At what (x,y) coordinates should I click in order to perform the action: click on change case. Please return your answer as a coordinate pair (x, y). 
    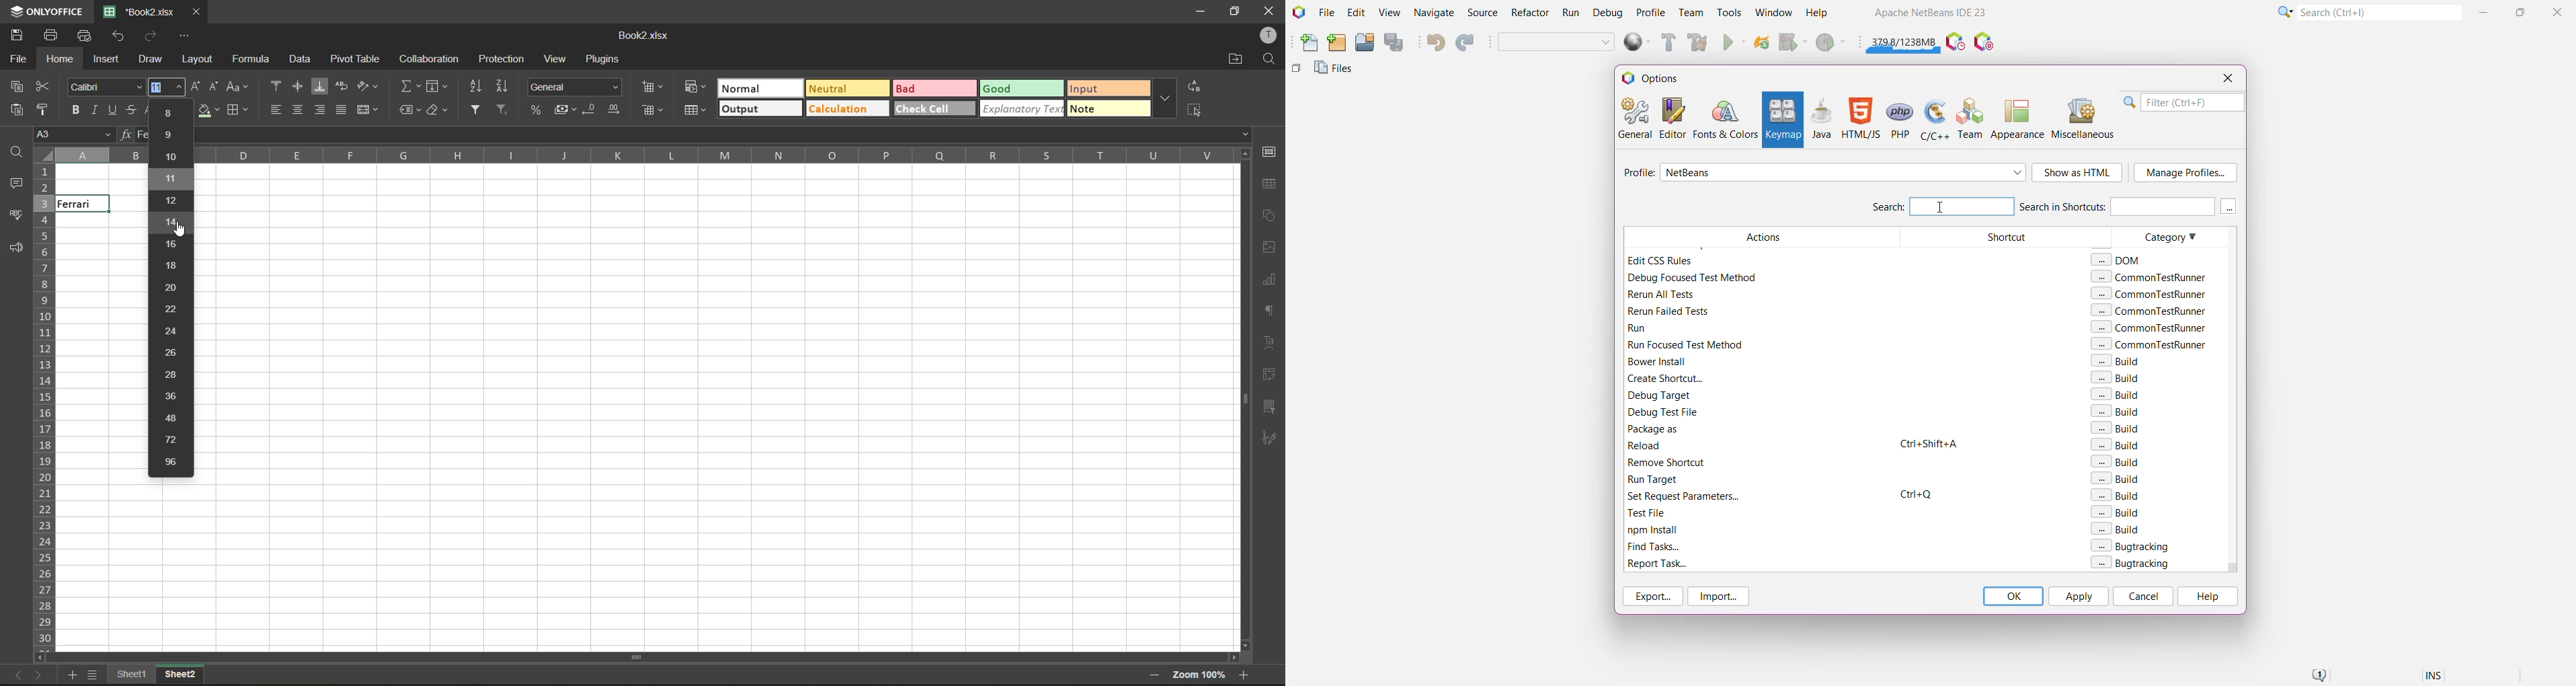
    Looking at the image, I should click on (239, 85).